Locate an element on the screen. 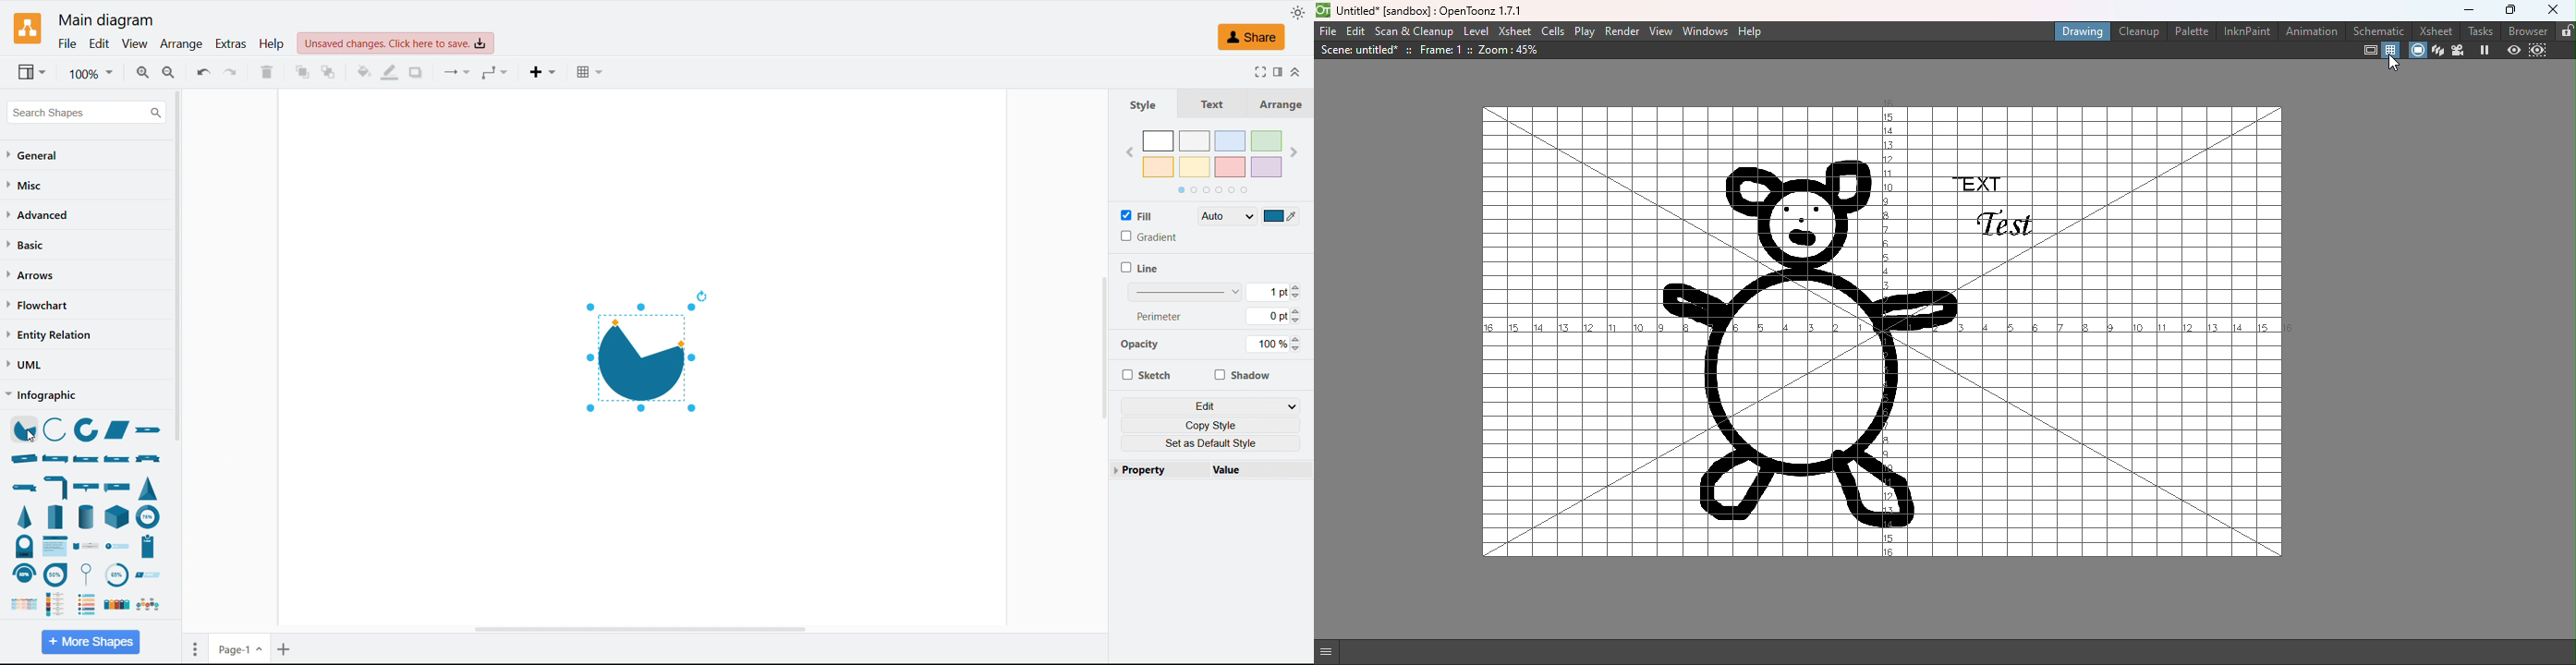 This screenshot has height=672, width=2576. line width is located at coordinates (1187, 294).